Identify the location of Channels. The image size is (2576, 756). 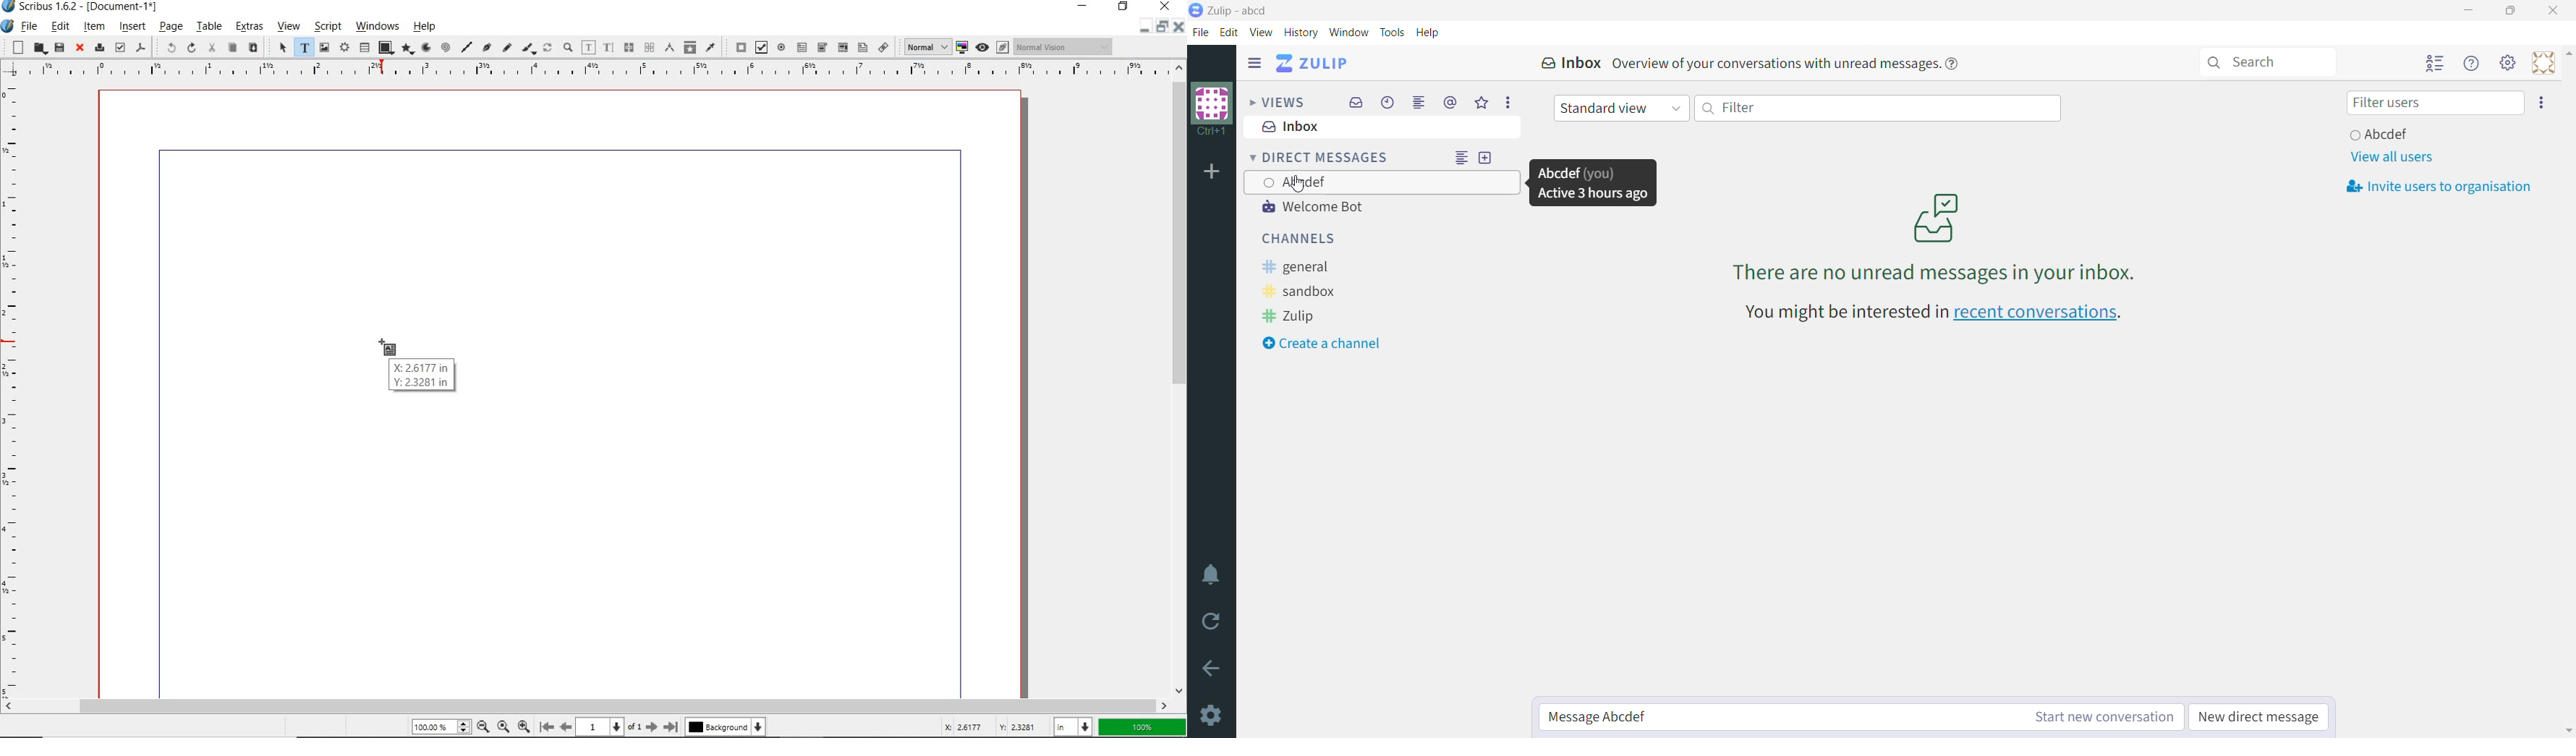
(1306, 239).